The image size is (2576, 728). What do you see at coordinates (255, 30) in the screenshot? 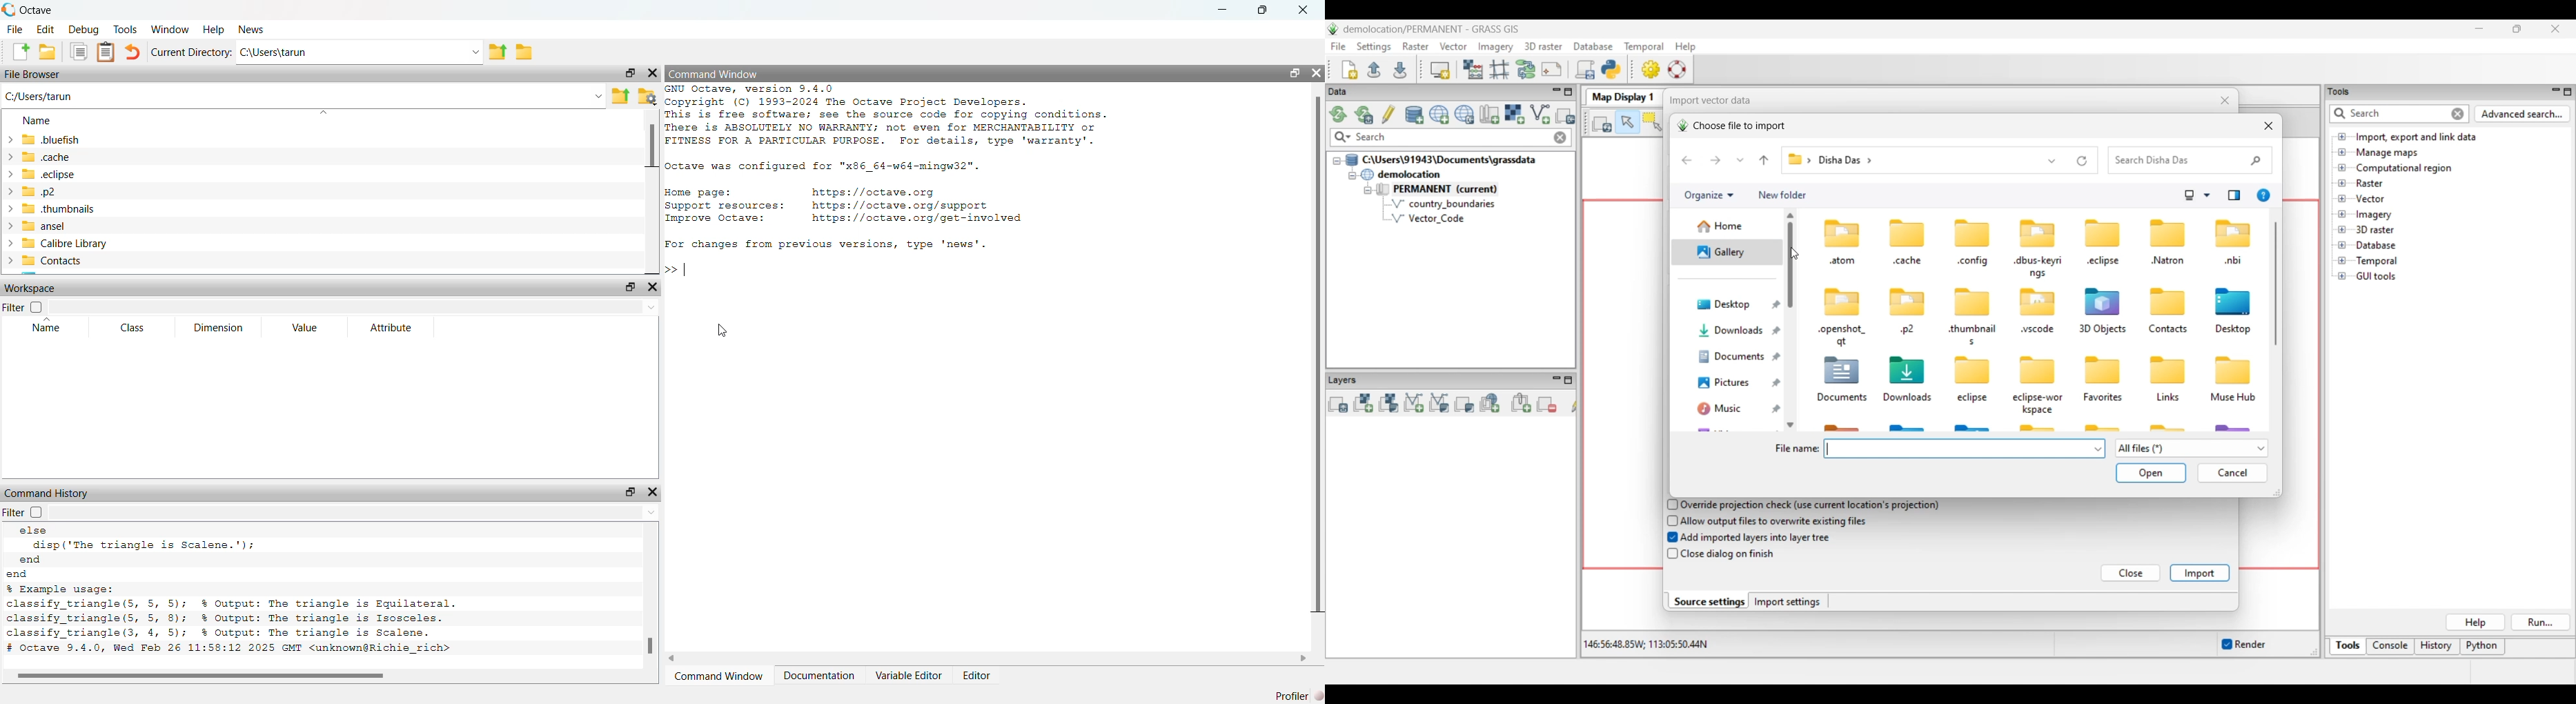
I see `news` at bounding box center [255, 30].